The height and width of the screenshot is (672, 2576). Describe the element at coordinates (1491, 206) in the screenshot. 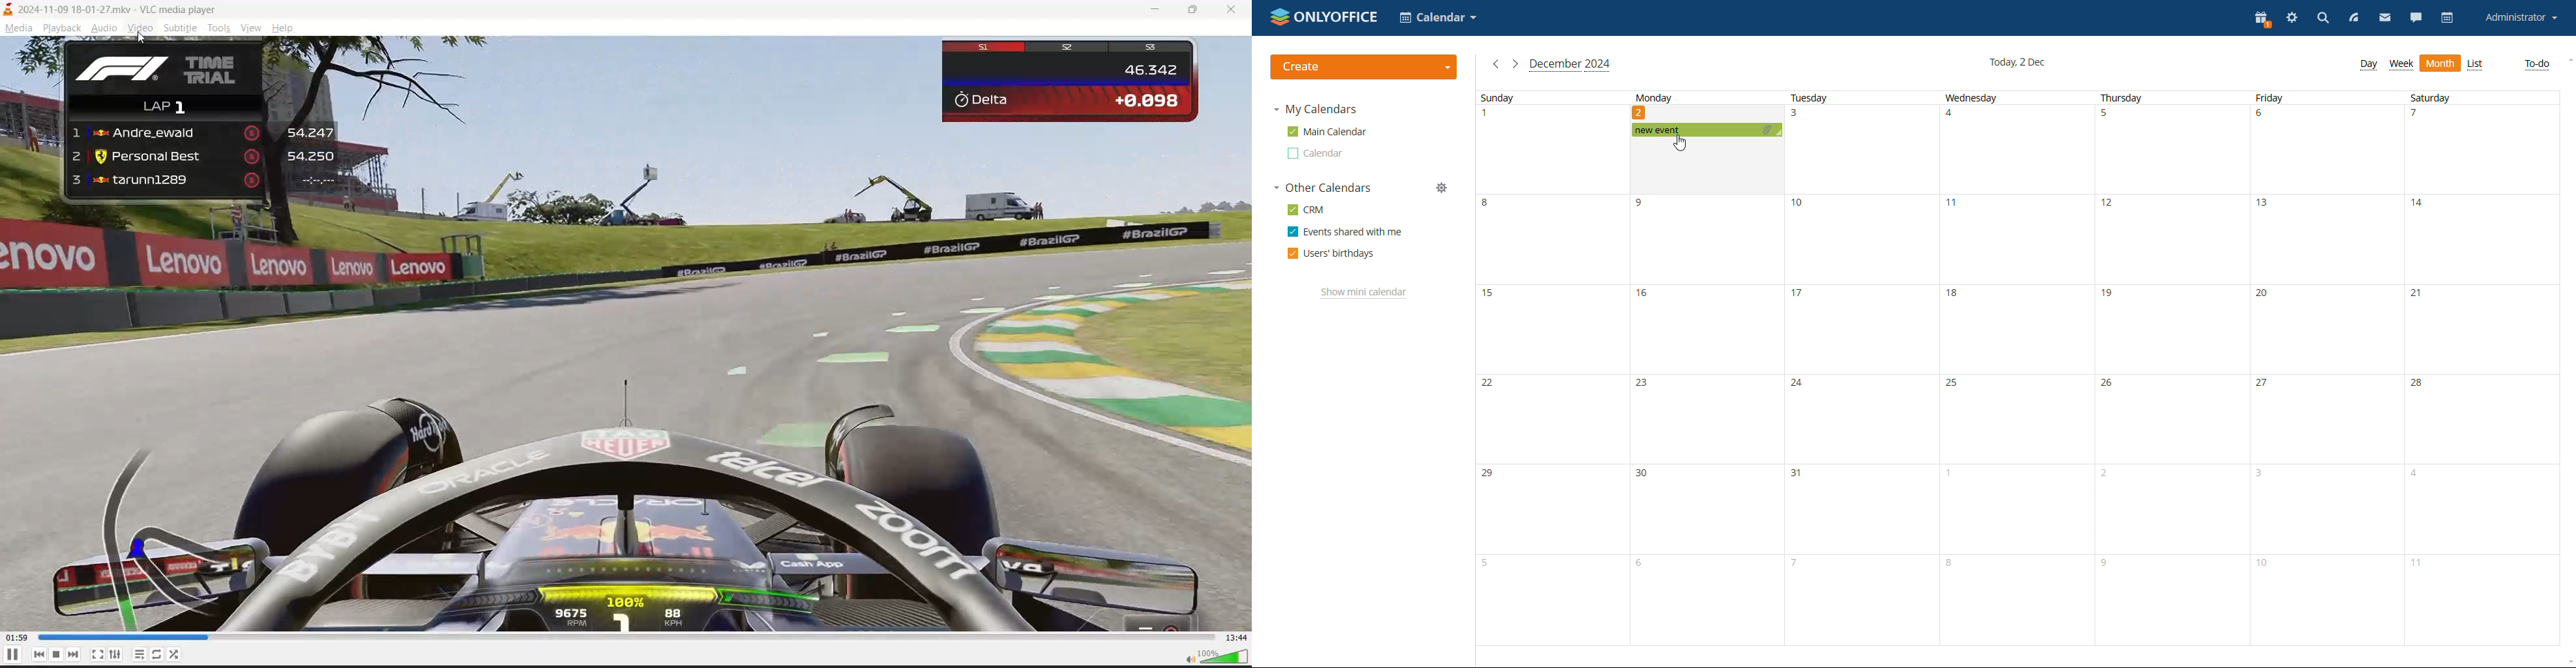

I see `8` at that location.